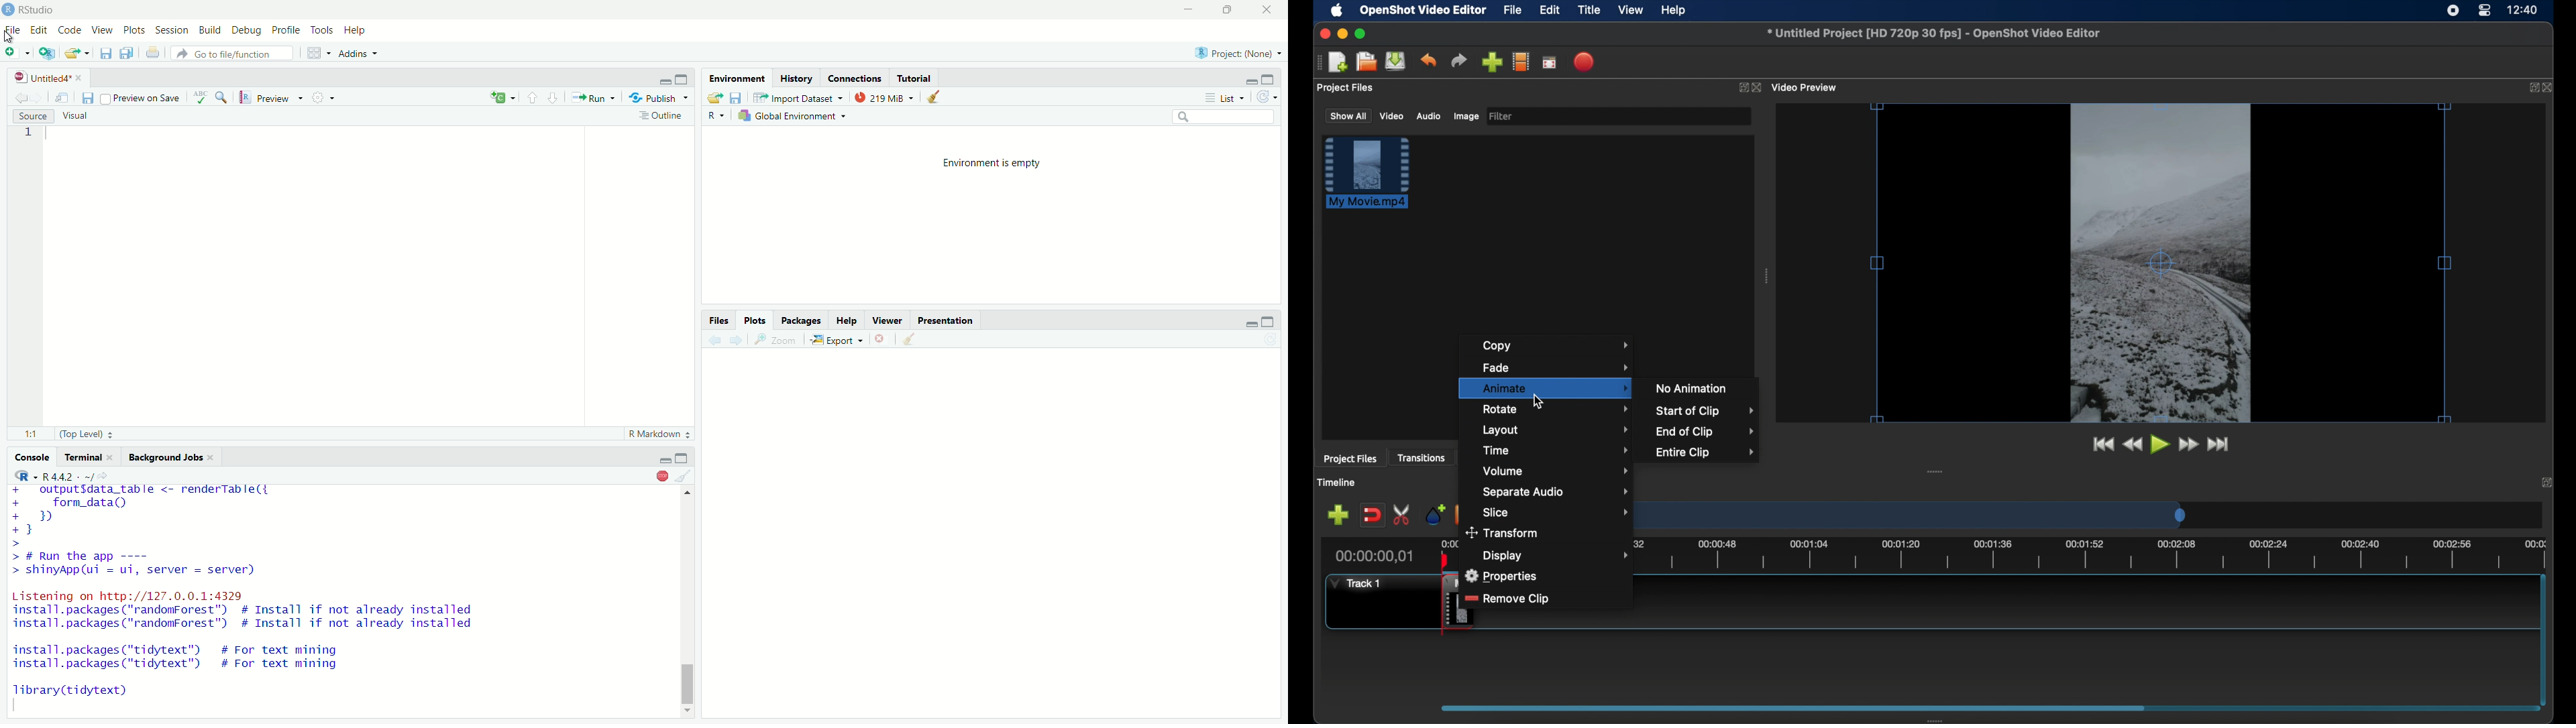 The height and width of the screenshot is (728, 2576). Describe the element at coordinates (90, 457) in the screenshot. I see `terminal` at that location.